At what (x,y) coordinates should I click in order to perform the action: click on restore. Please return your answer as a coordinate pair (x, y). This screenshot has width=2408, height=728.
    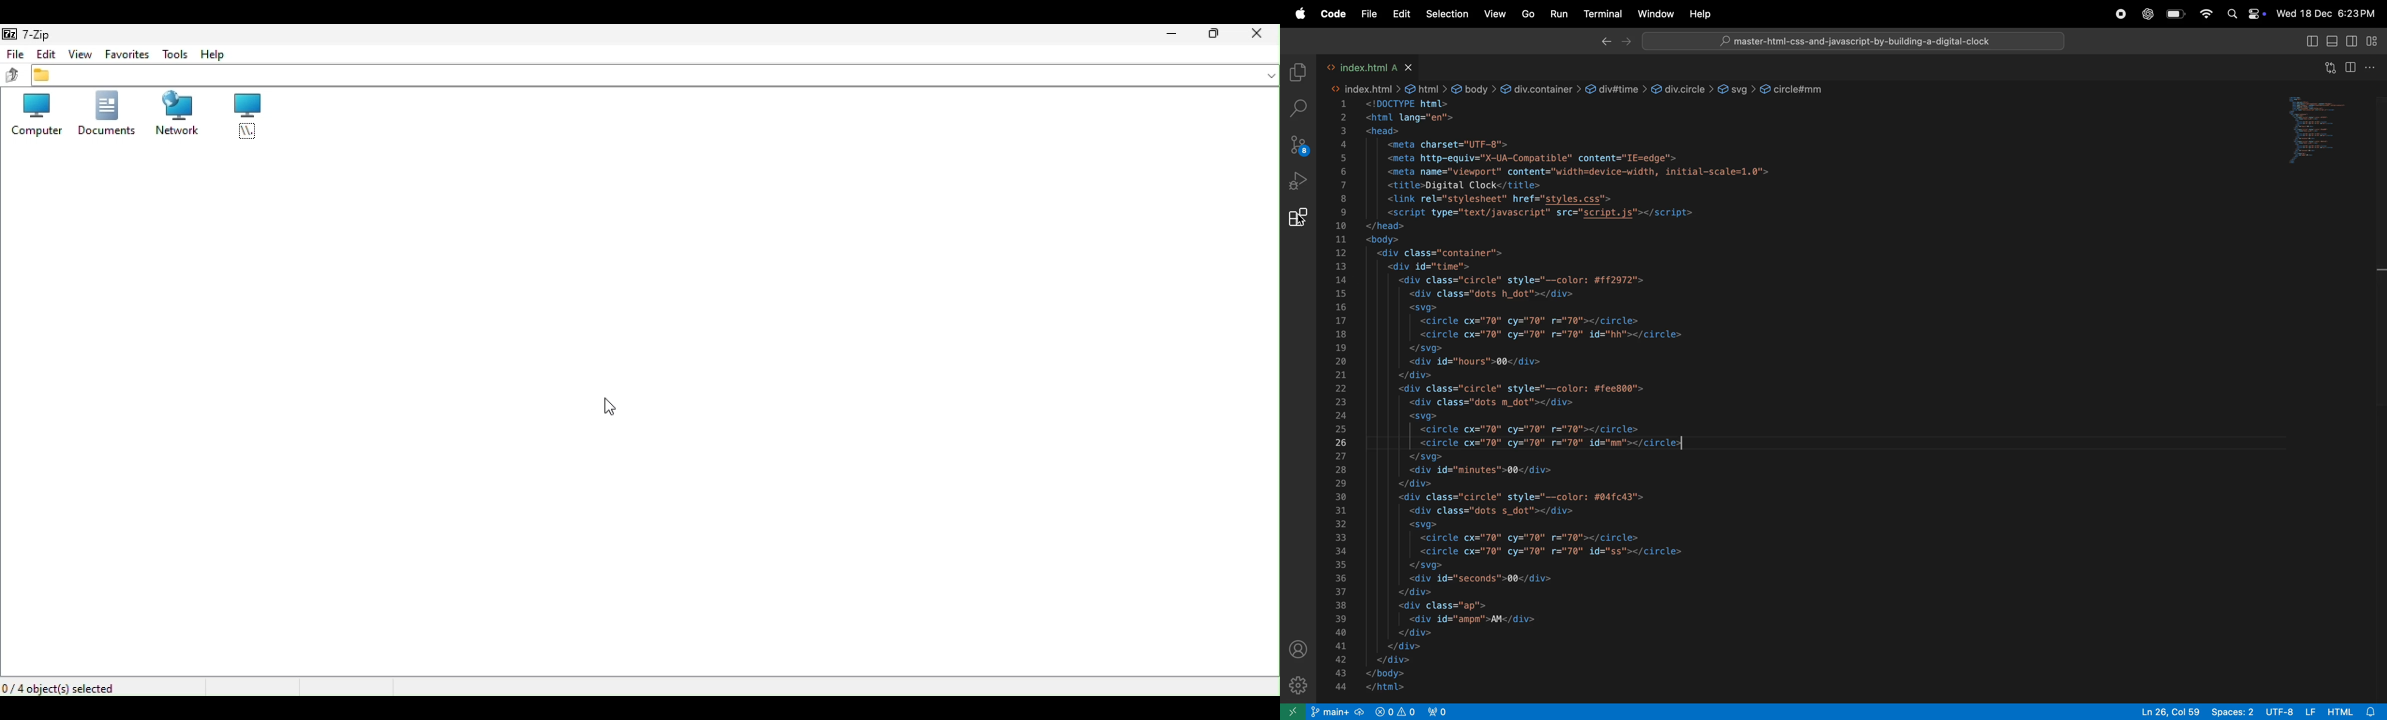
    Looking at the image, I should click on (1215, 35).